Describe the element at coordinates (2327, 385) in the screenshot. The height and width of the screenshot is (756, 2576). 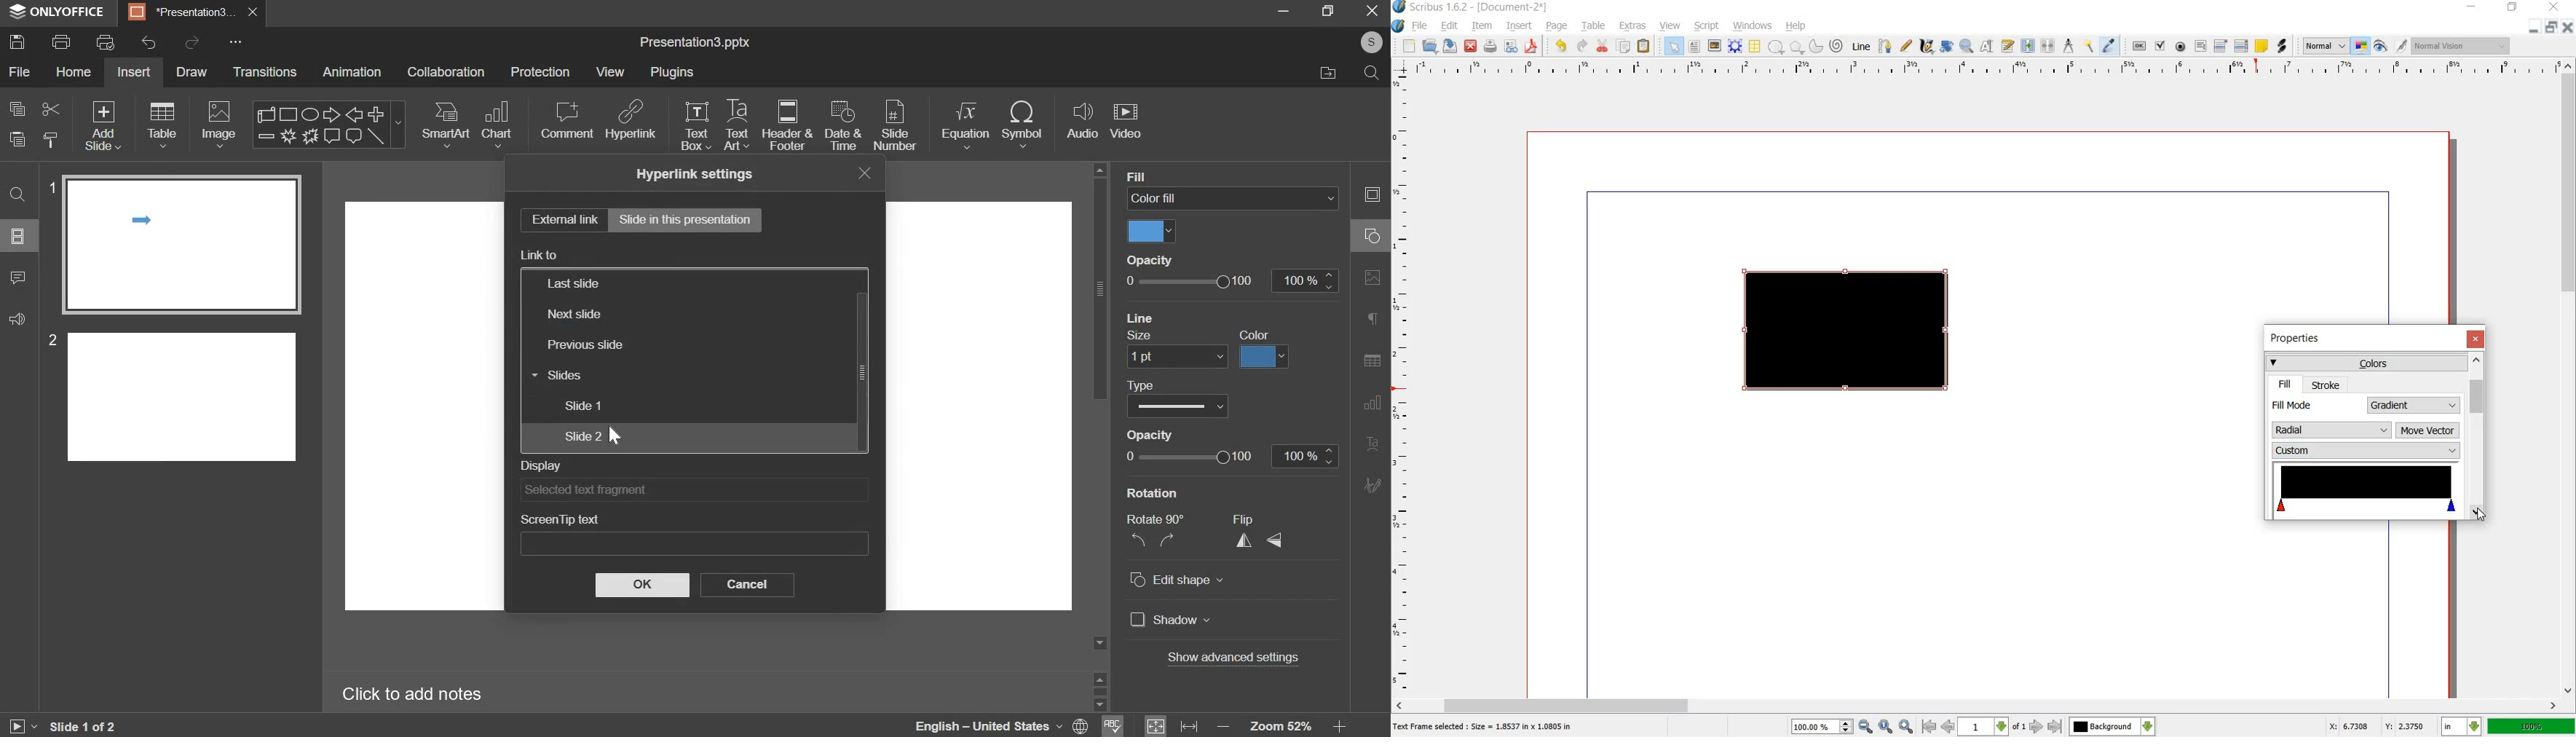
I see `stroke` at that location.